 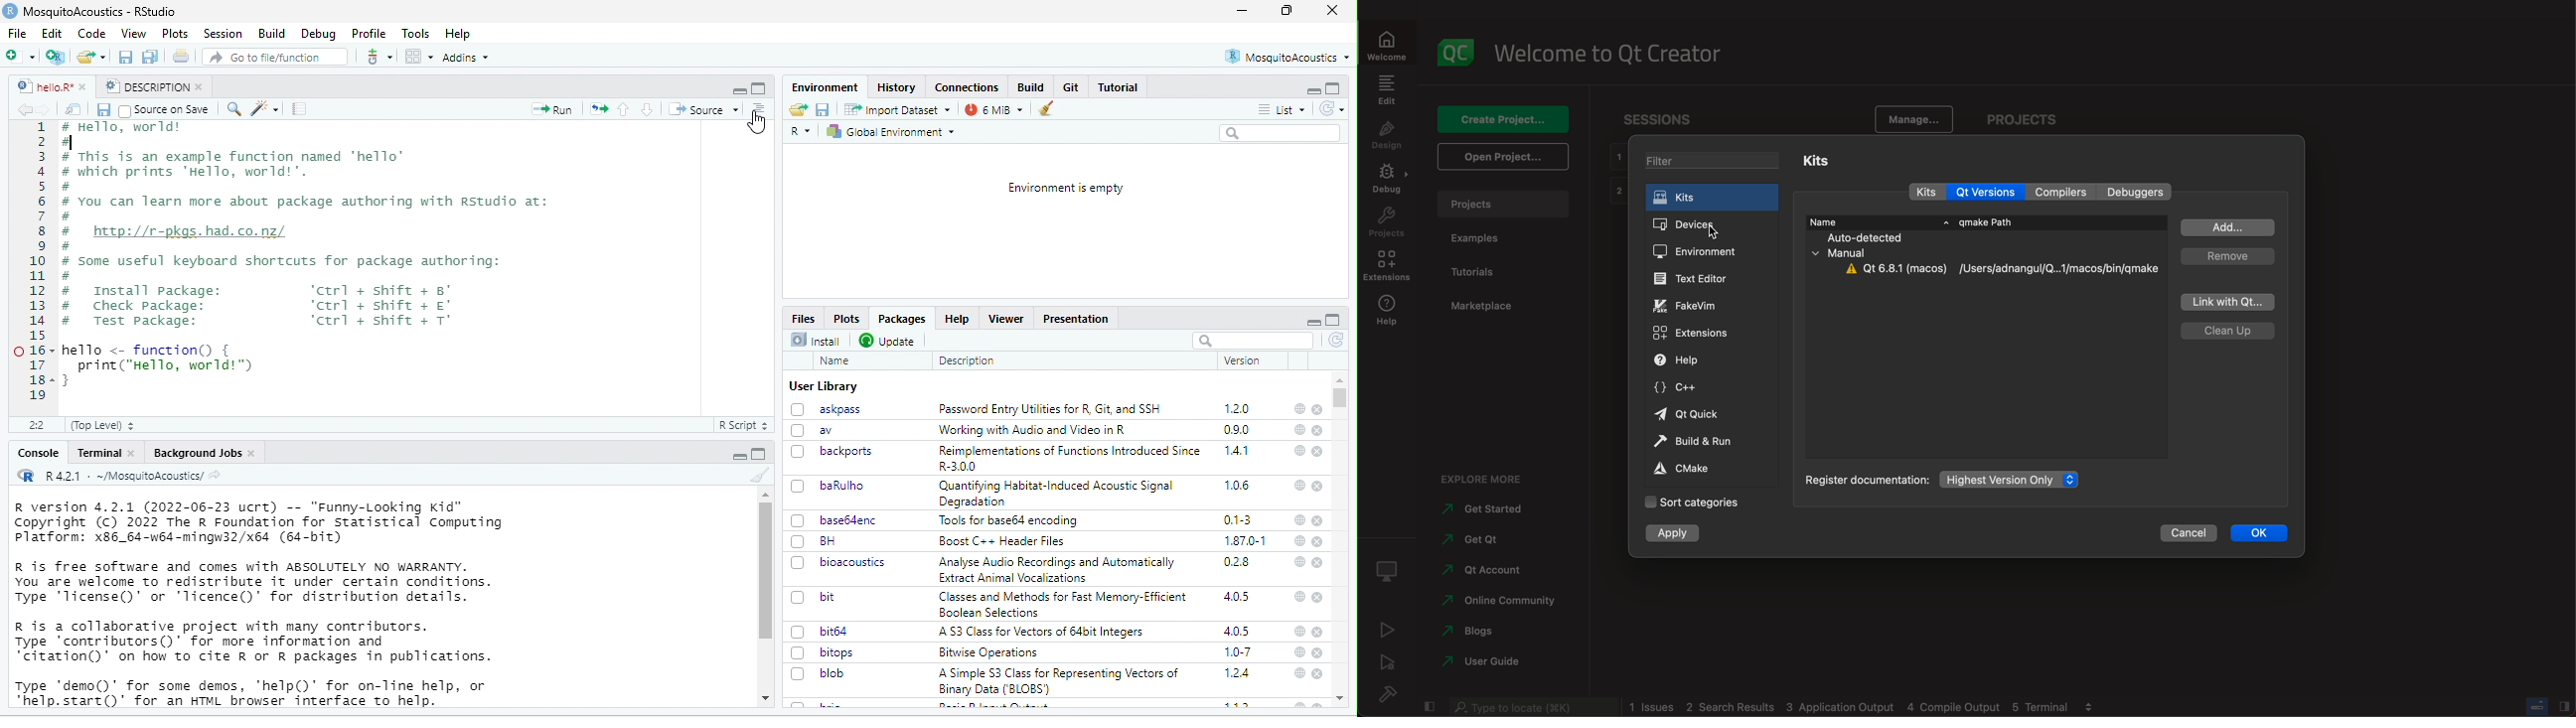 I want to click on Git, so click(x=1072, y=87).